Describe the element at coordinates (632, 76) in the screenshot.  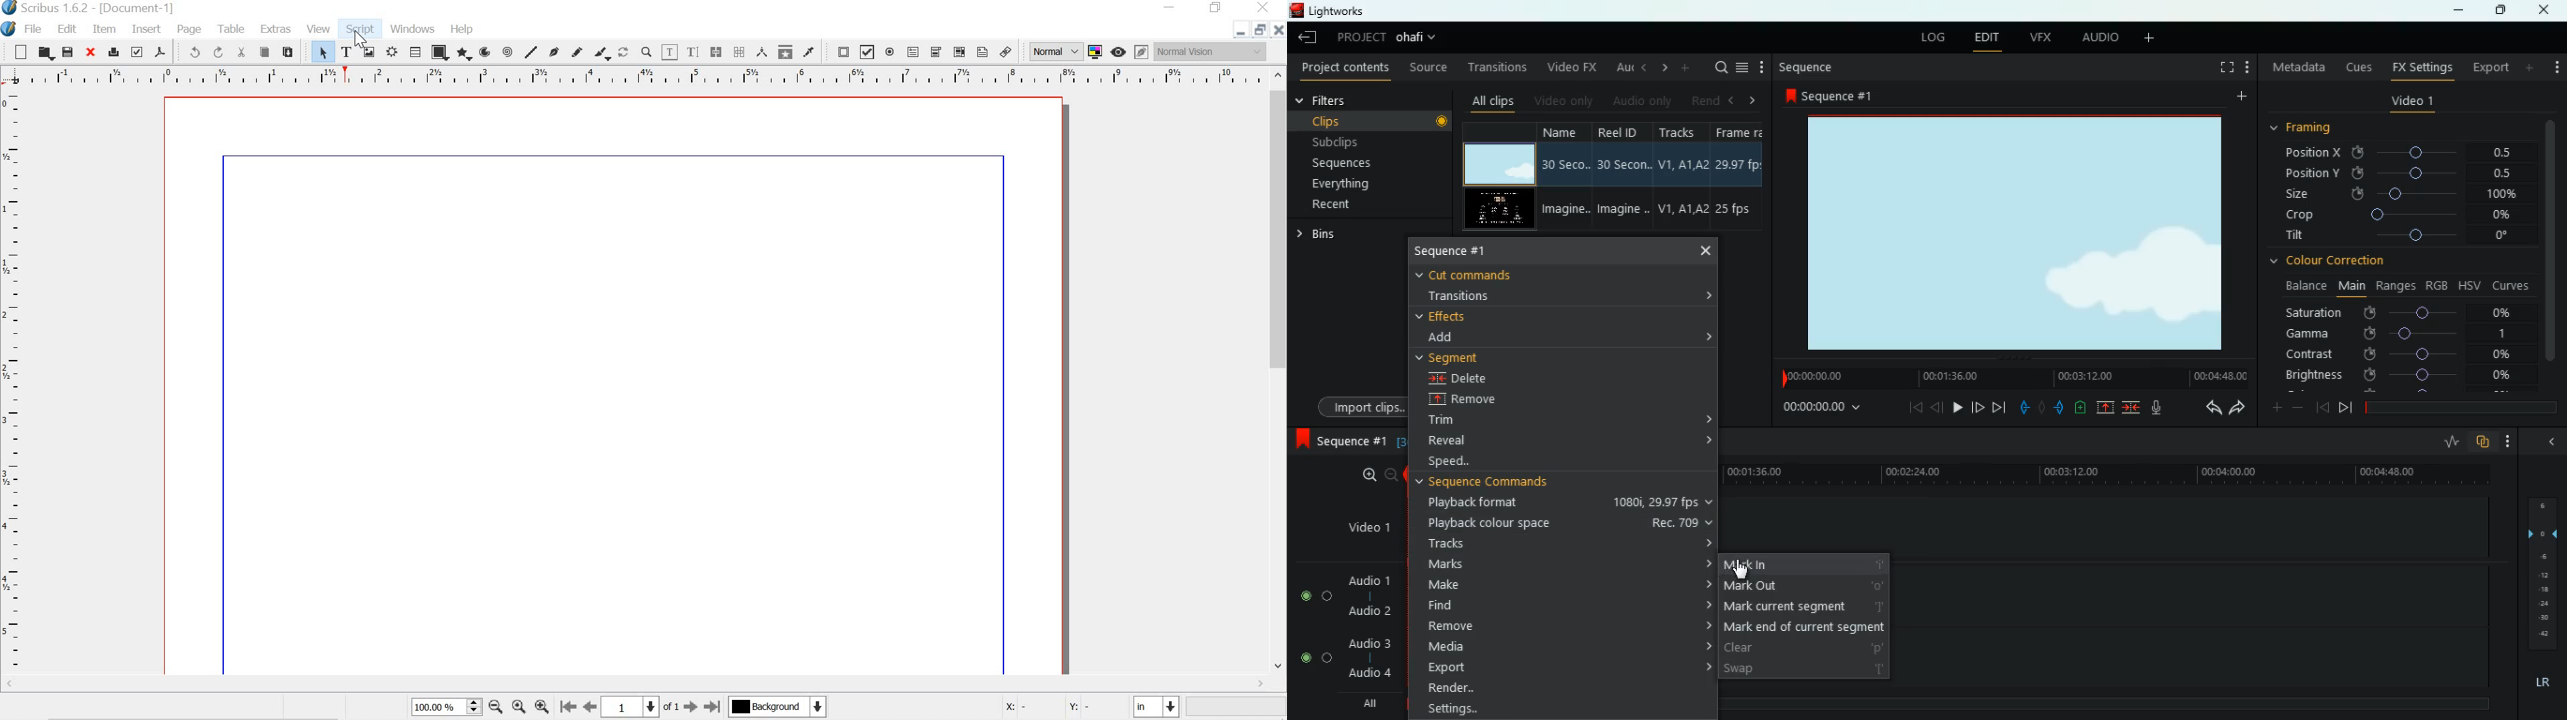
I see `ruler` at that location.